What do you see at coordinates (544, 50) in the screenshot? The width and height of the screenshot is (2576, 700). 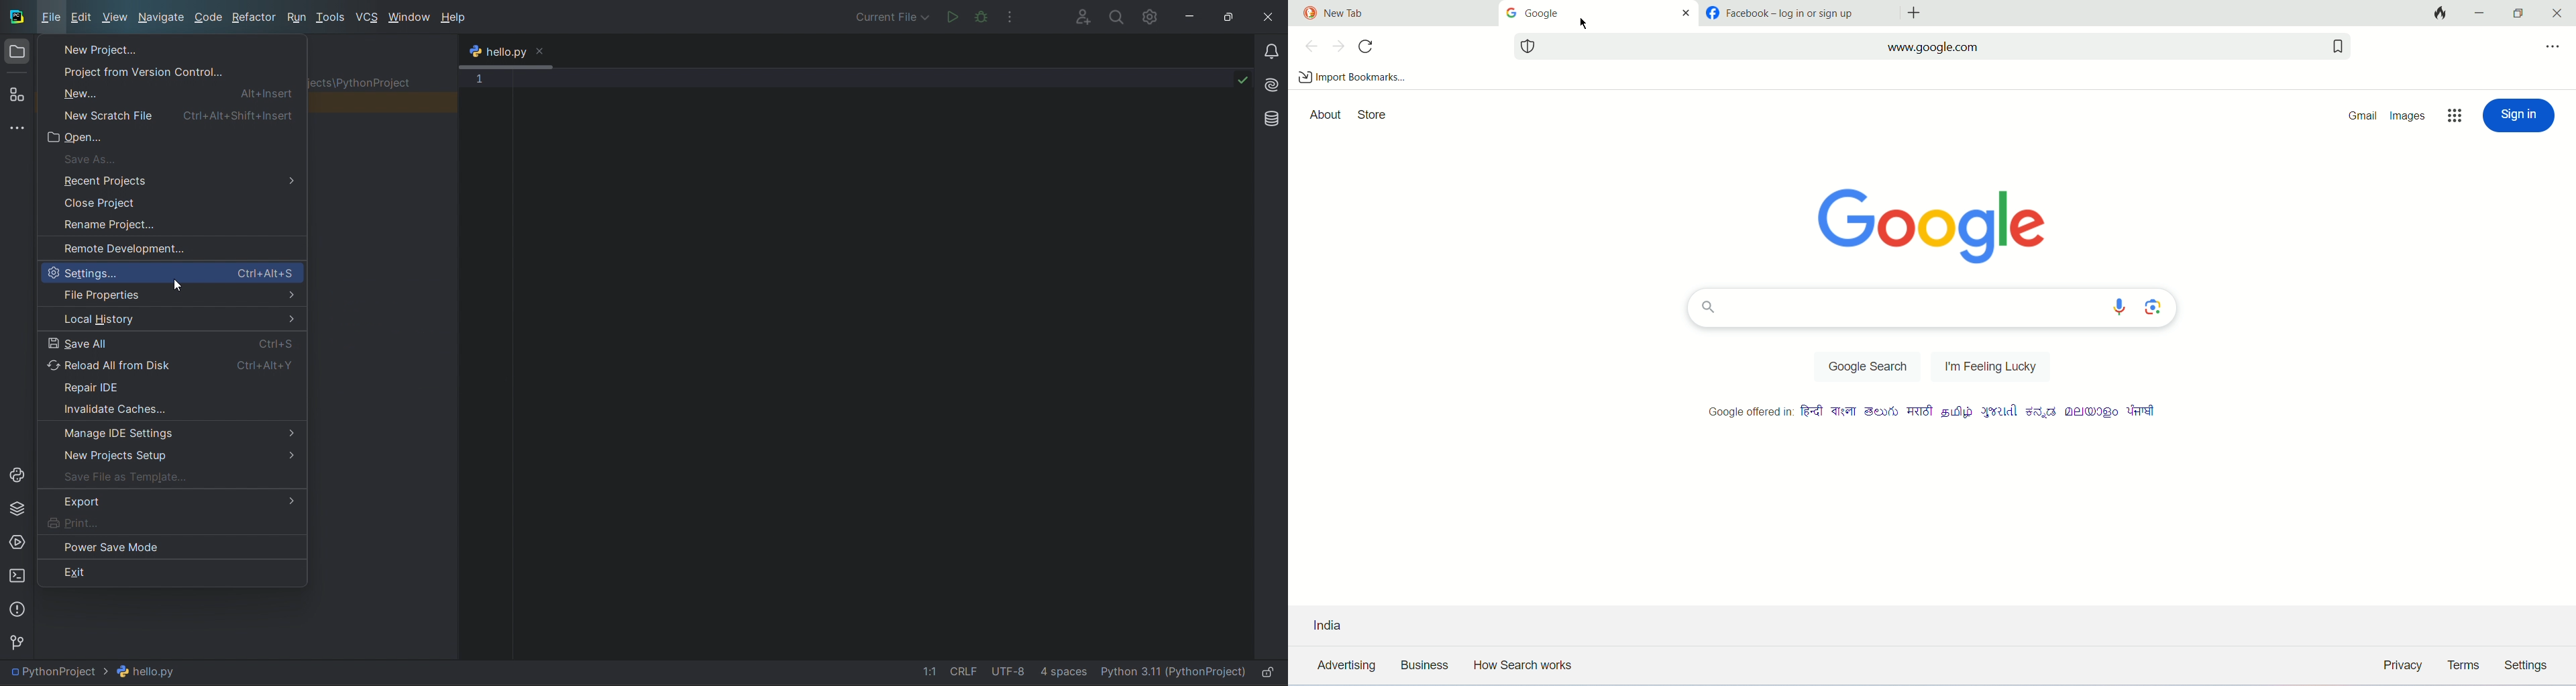 I see `close` at bounding box center [544, 50].